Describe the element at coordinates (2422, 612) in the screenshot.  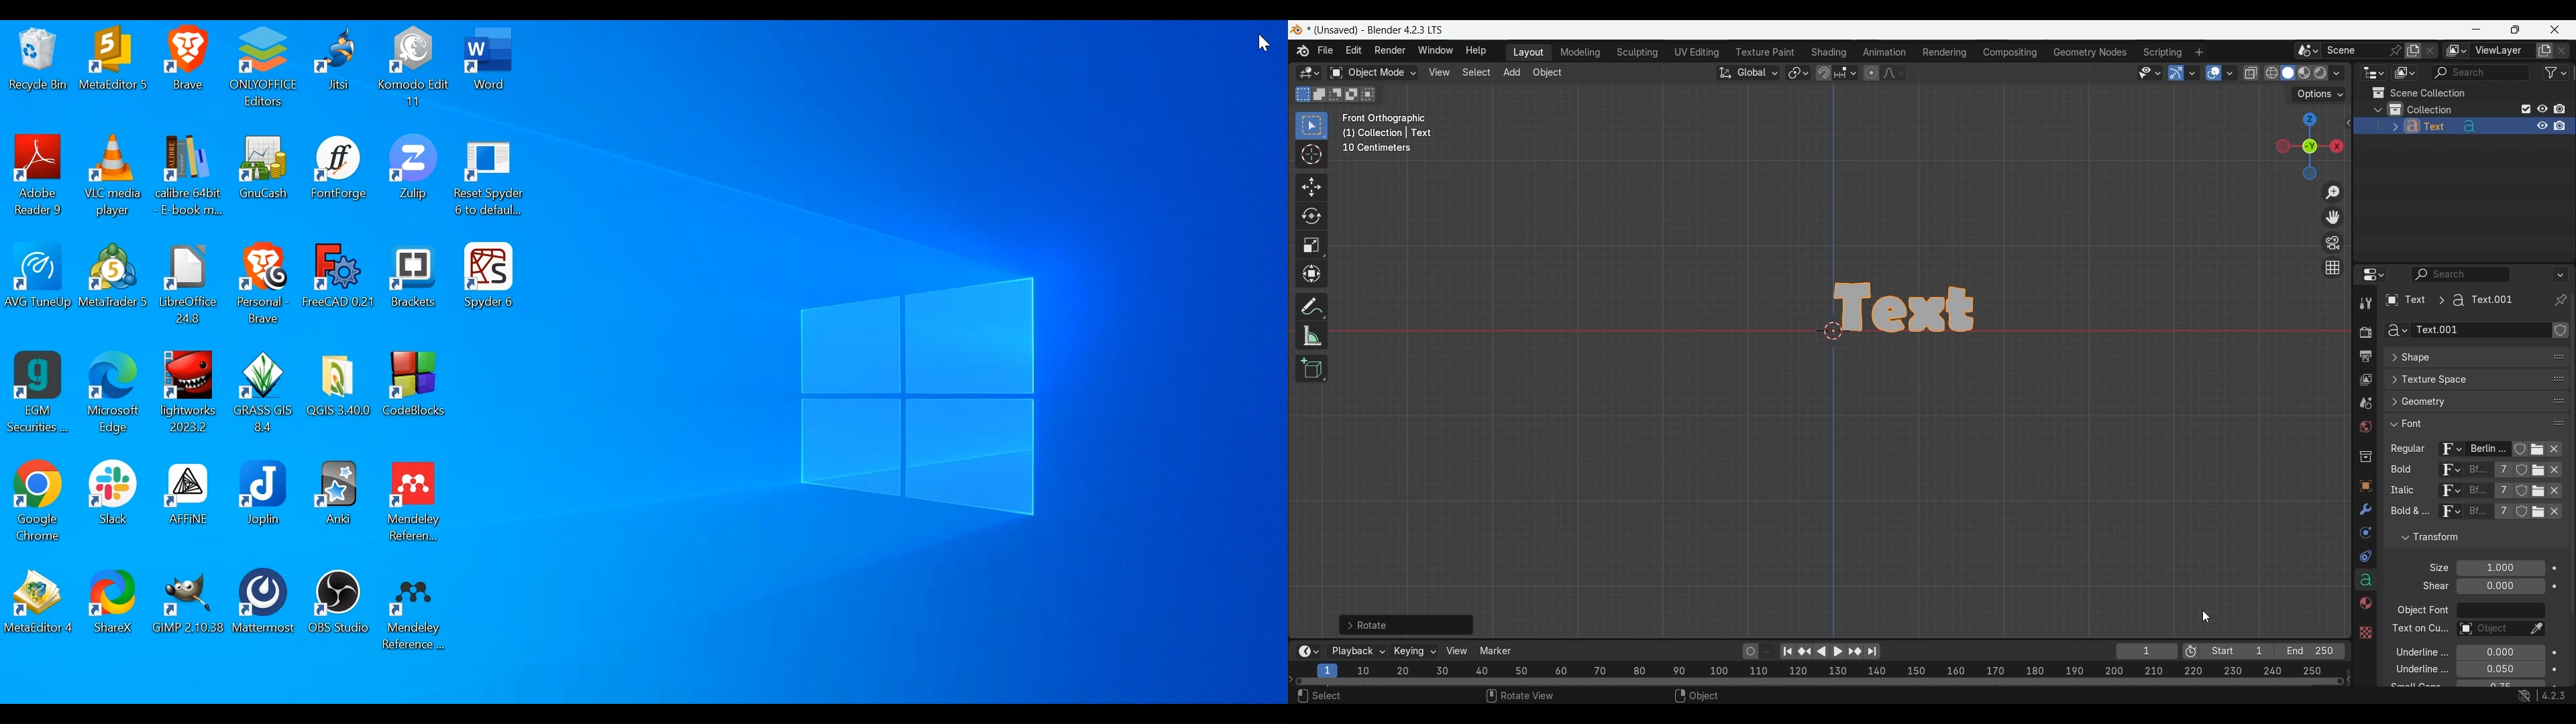
I see `object font` at that location.